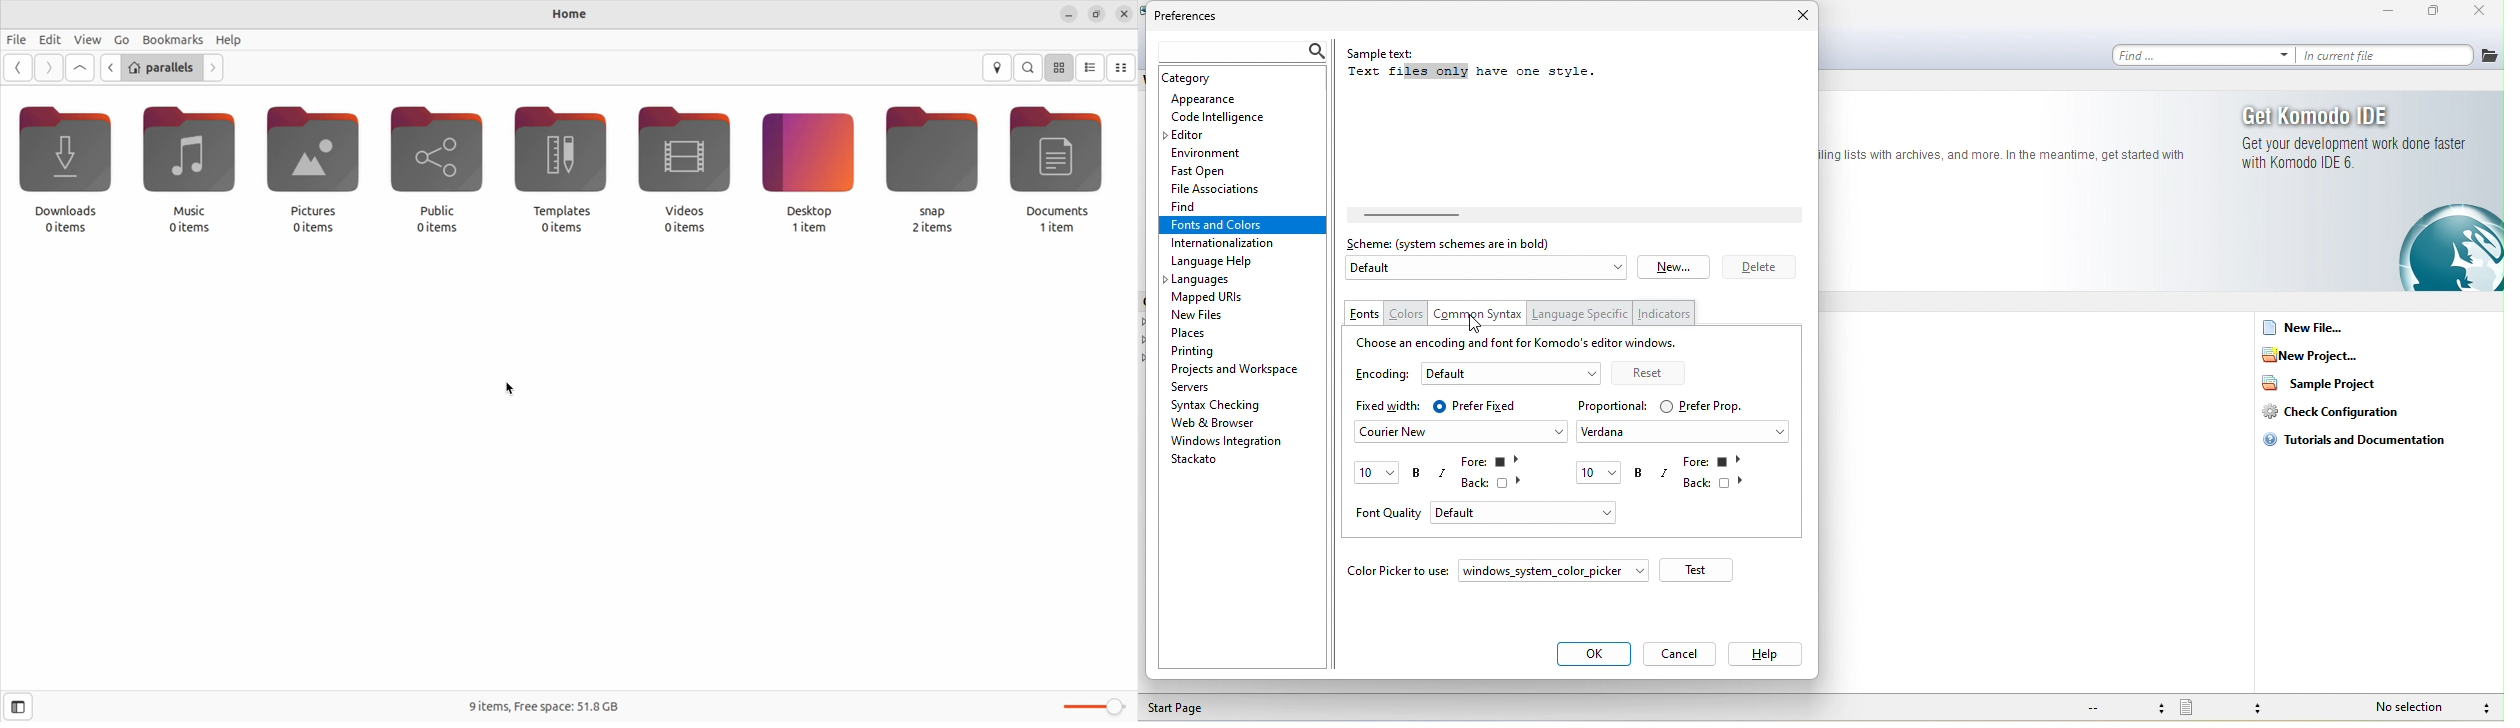  Describe the element at coordinates (1224, 98) in the screenshot. I see `appearance` at that location.